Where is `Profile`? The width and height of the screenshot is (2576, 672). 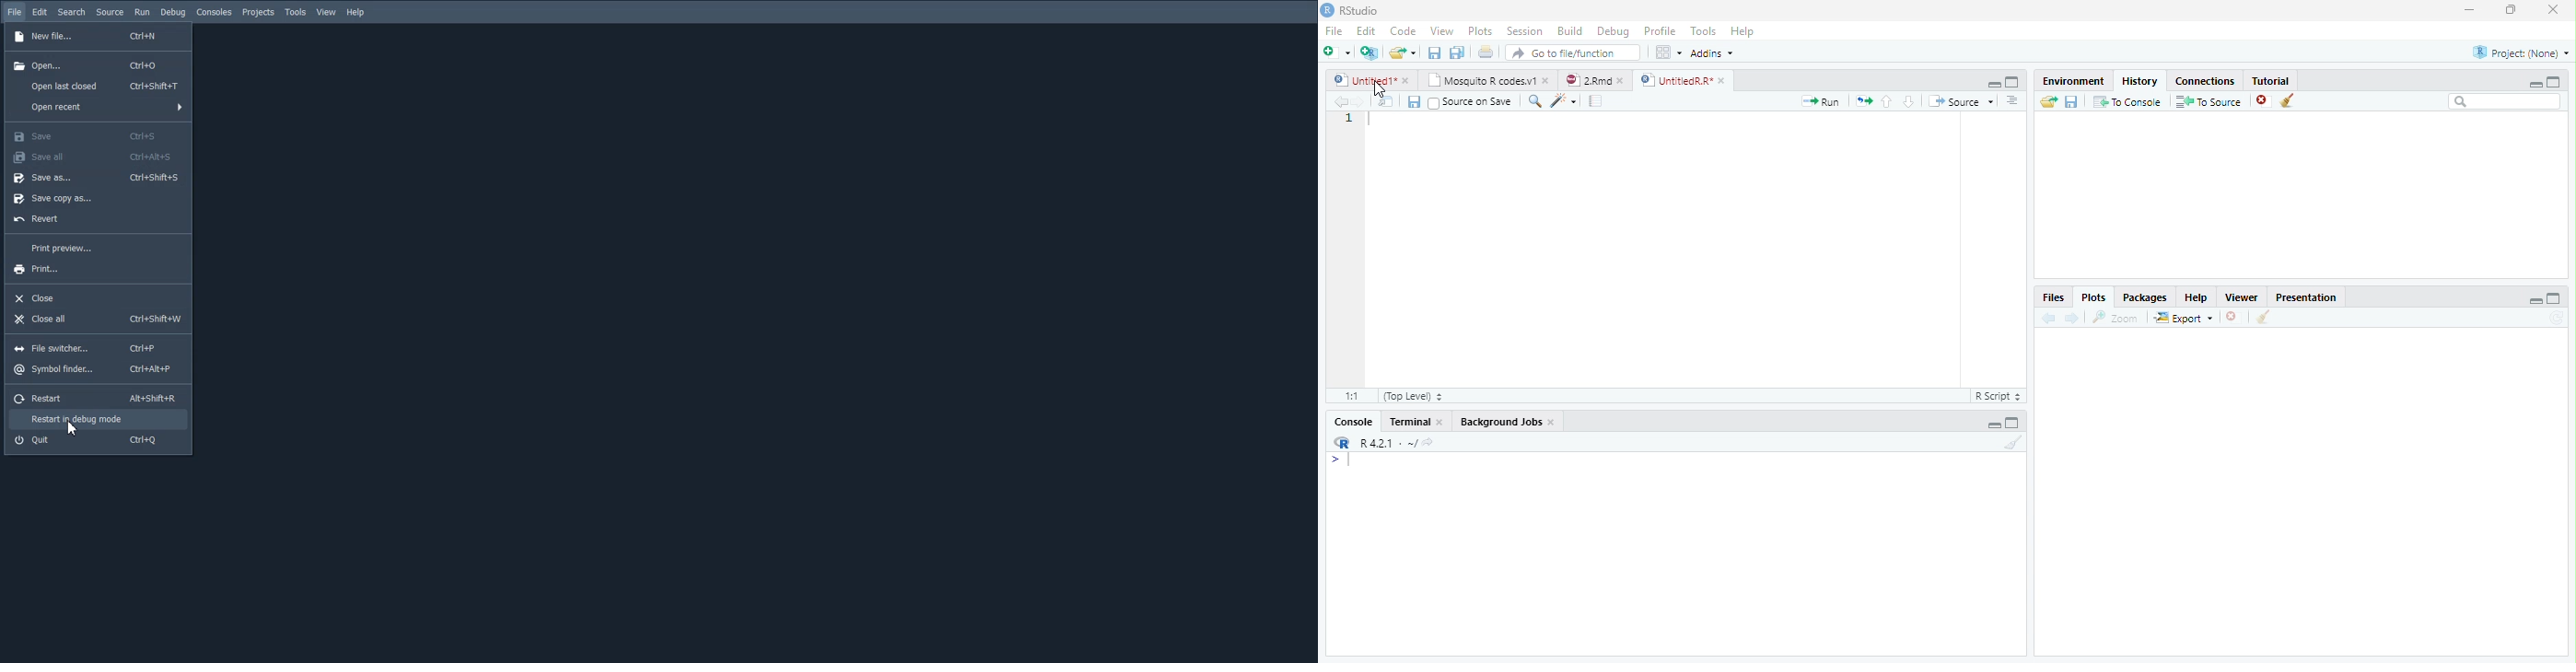 Profile is located at coordinates (1661, 32).